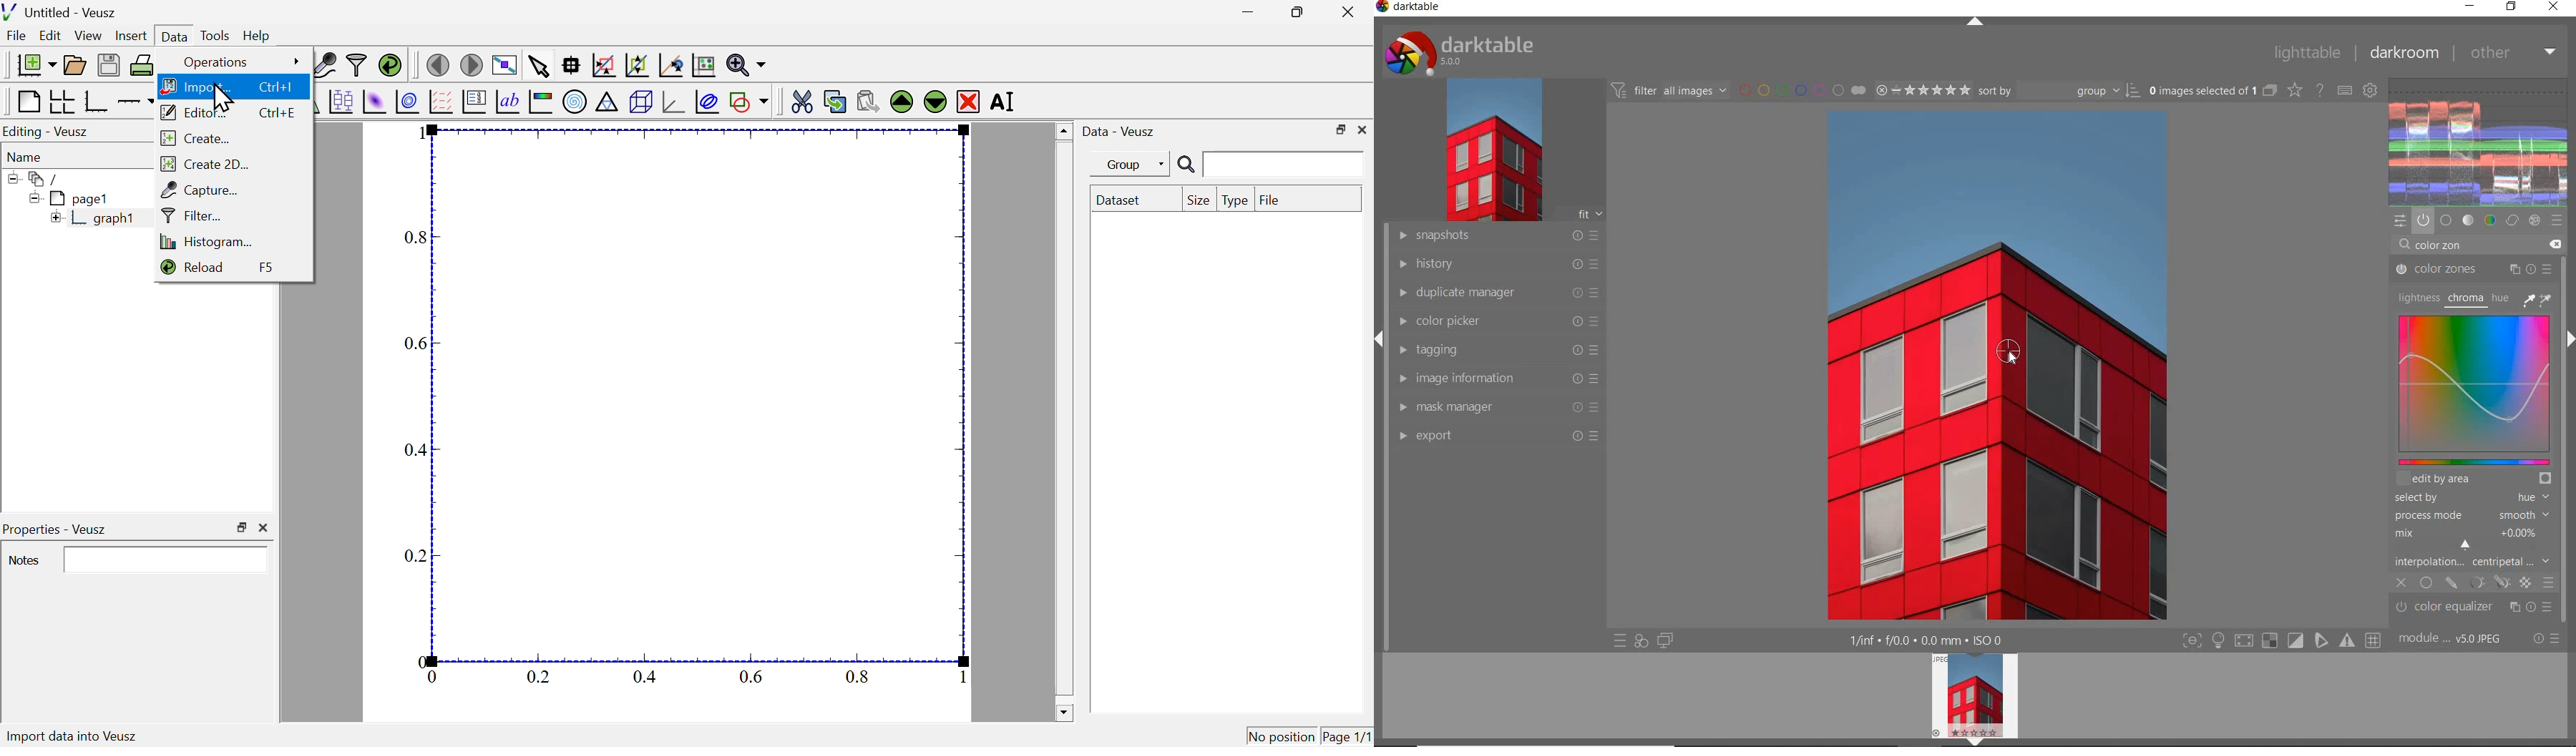 The height and width of the screenshot is (756, 2576). What do you see at coordinates (2468, 499) in the screenshot?
I see `SELECTED BY` at bounding box center [2468, 499].